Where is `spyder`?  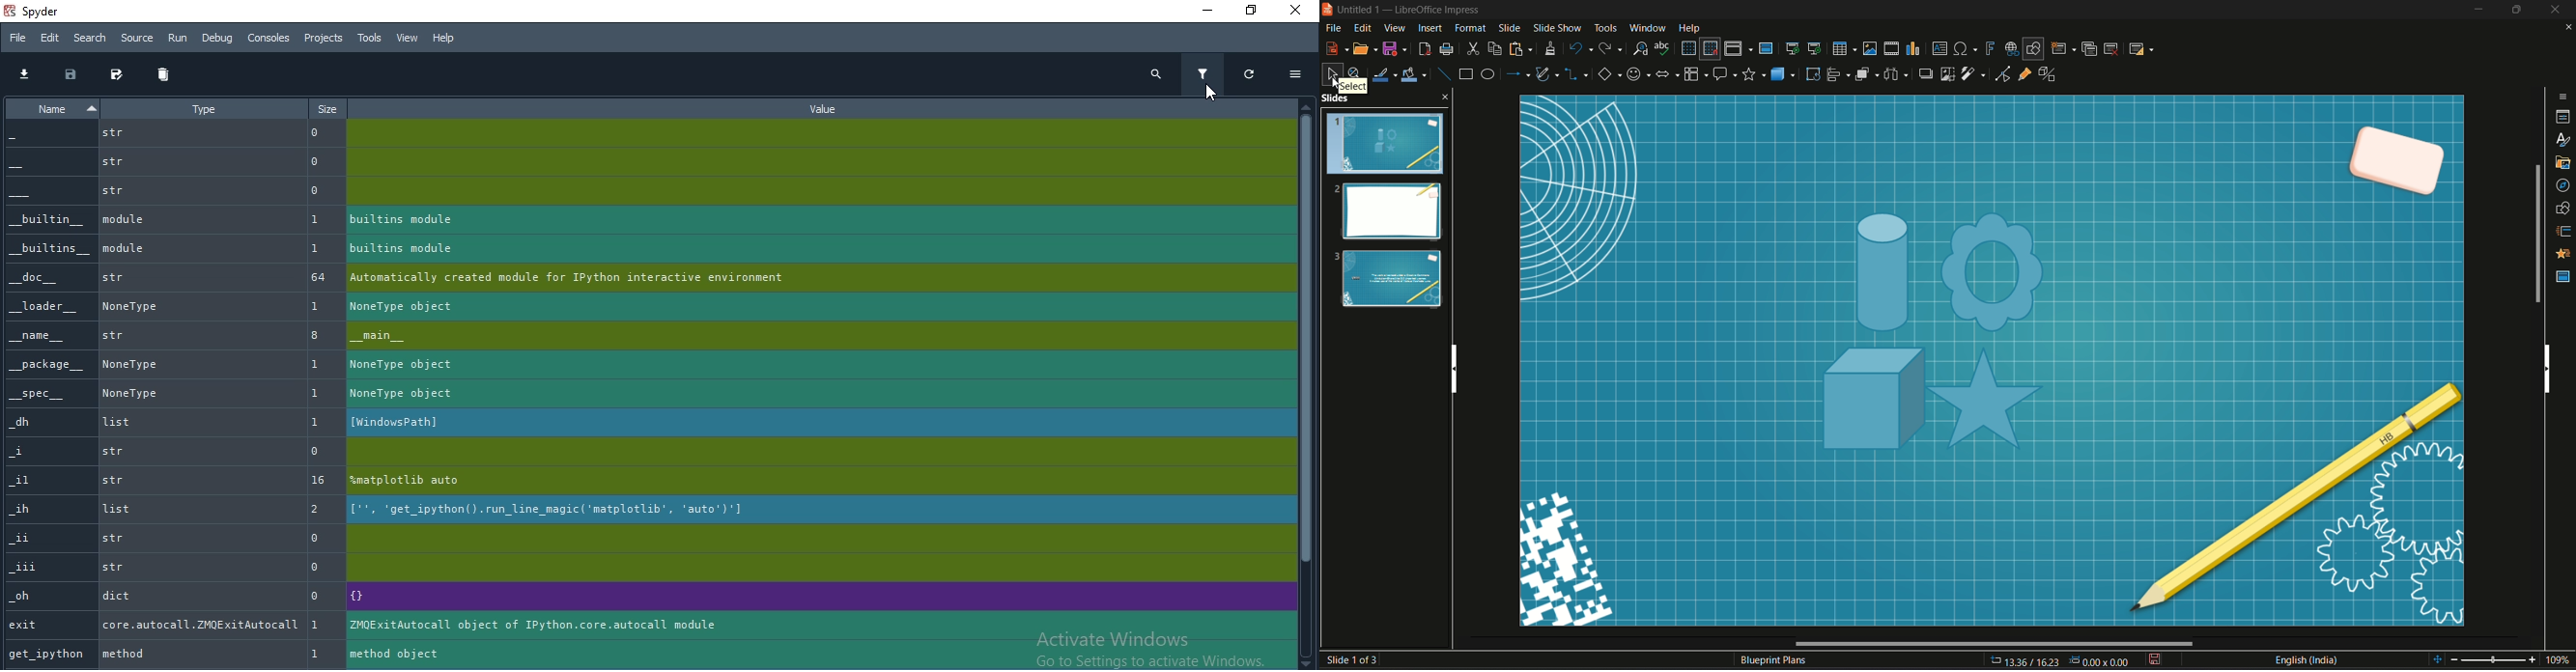
spyder is located at coordinates (40, 10).